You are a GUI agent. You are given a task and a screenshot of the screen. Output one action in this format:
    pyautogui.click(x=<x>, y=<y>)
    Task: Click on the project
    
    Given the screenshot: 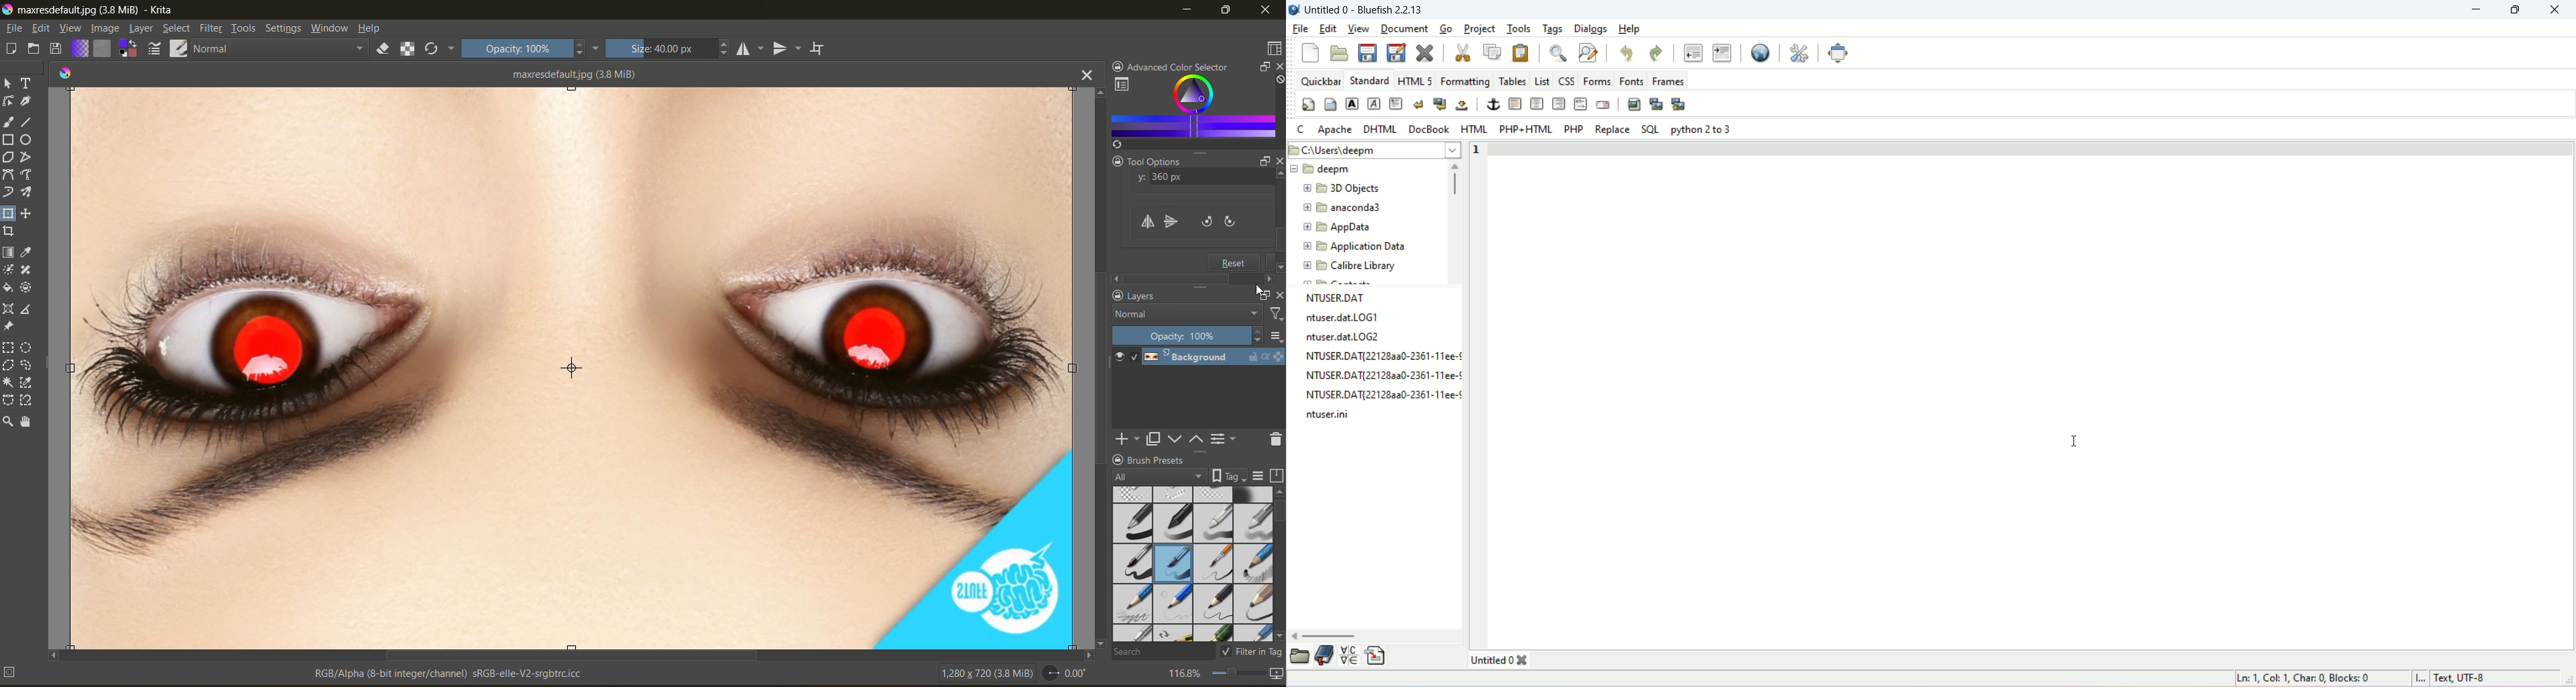 What is the action you would take?
    pyautogui.click(x=1477, y=28)
    